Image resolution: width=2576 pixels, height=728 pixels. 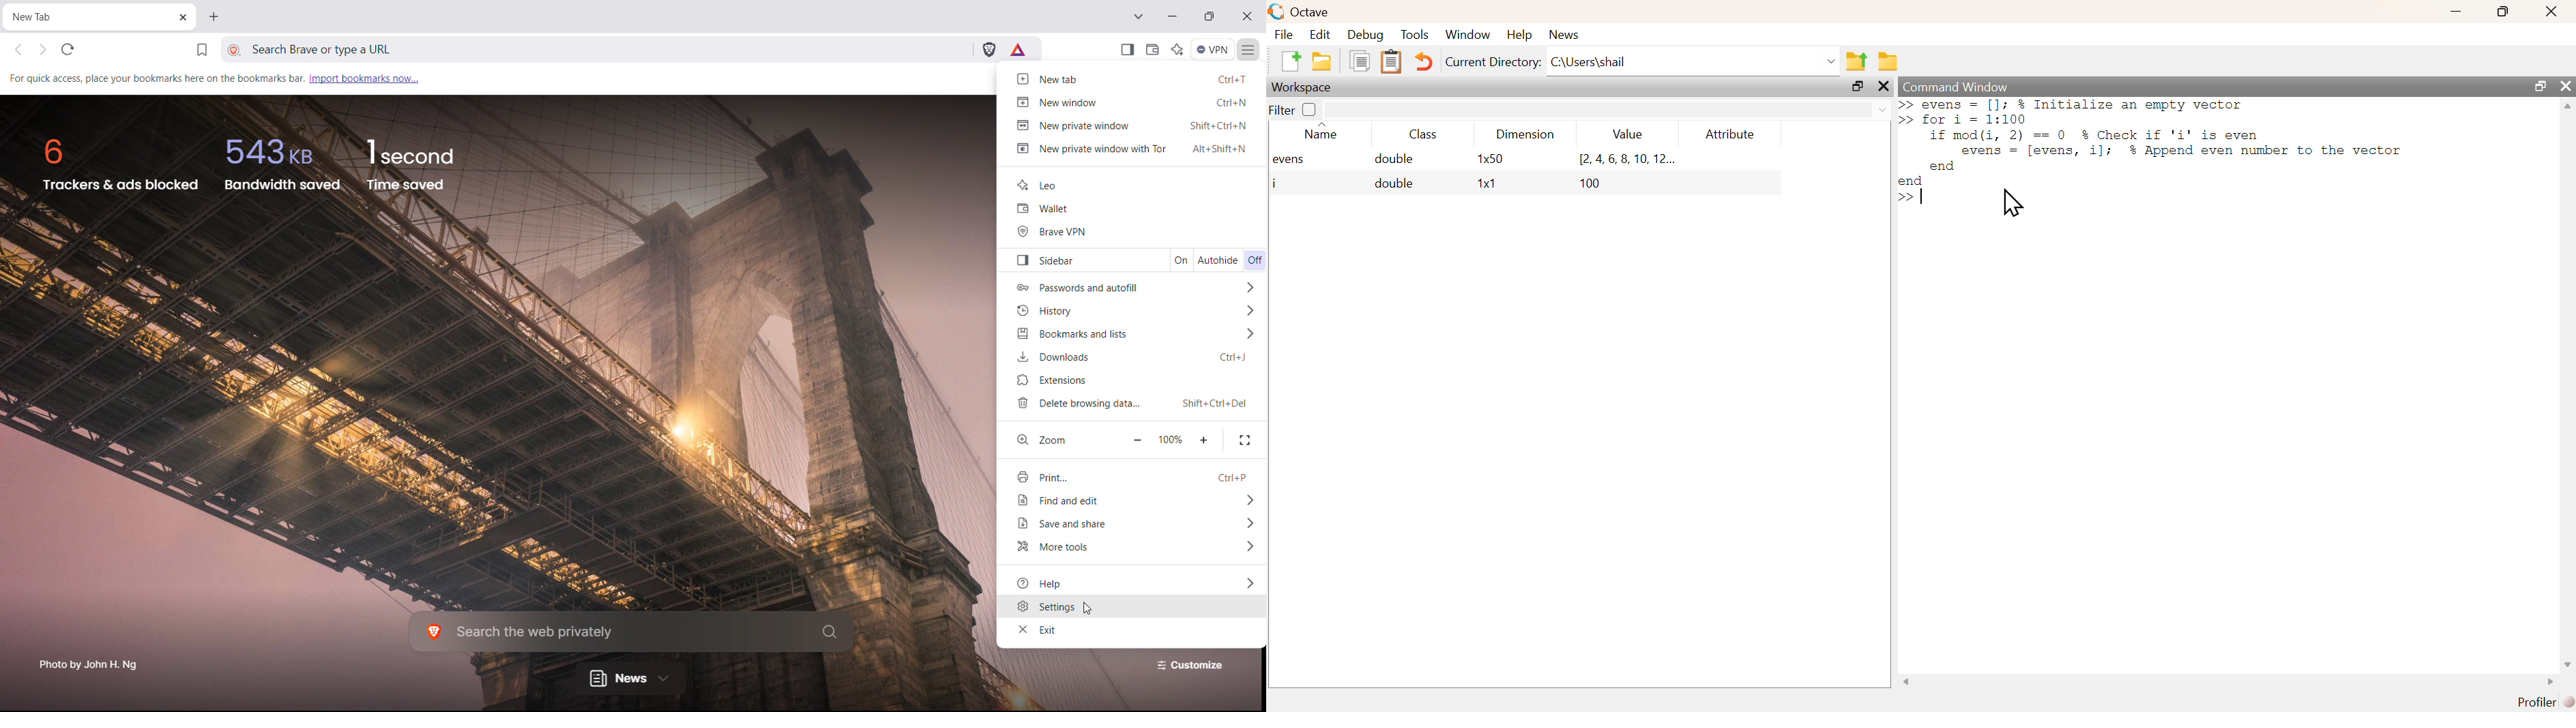 What do you see at coordinates (1132, 357) in the screenshot?
I see `downloads` at bounding box center [1132, 357].